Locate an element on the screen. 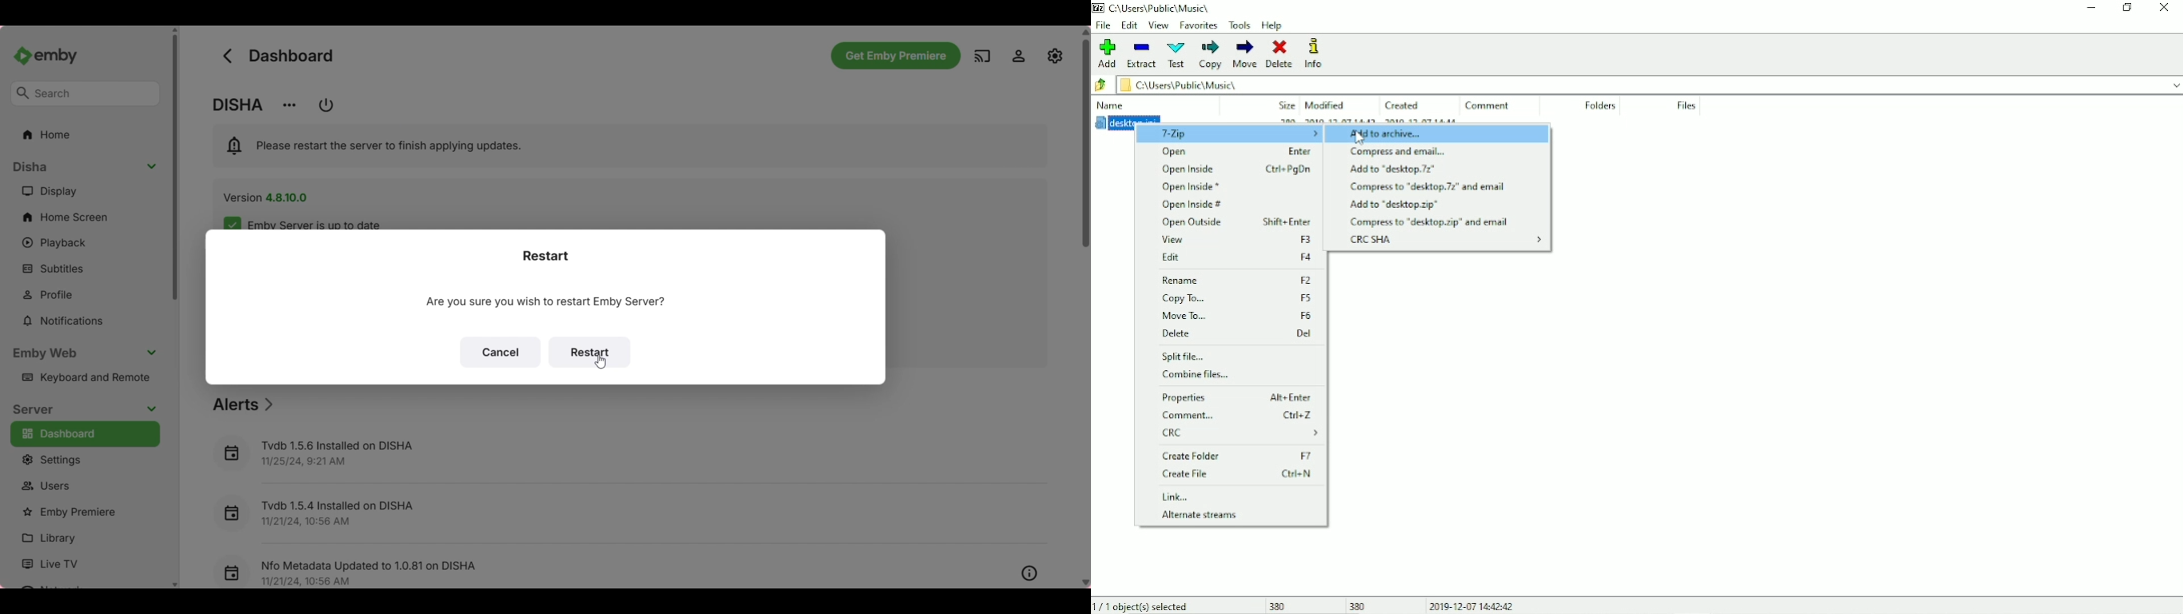  Add to archive is located at coordinates (1386, 135).